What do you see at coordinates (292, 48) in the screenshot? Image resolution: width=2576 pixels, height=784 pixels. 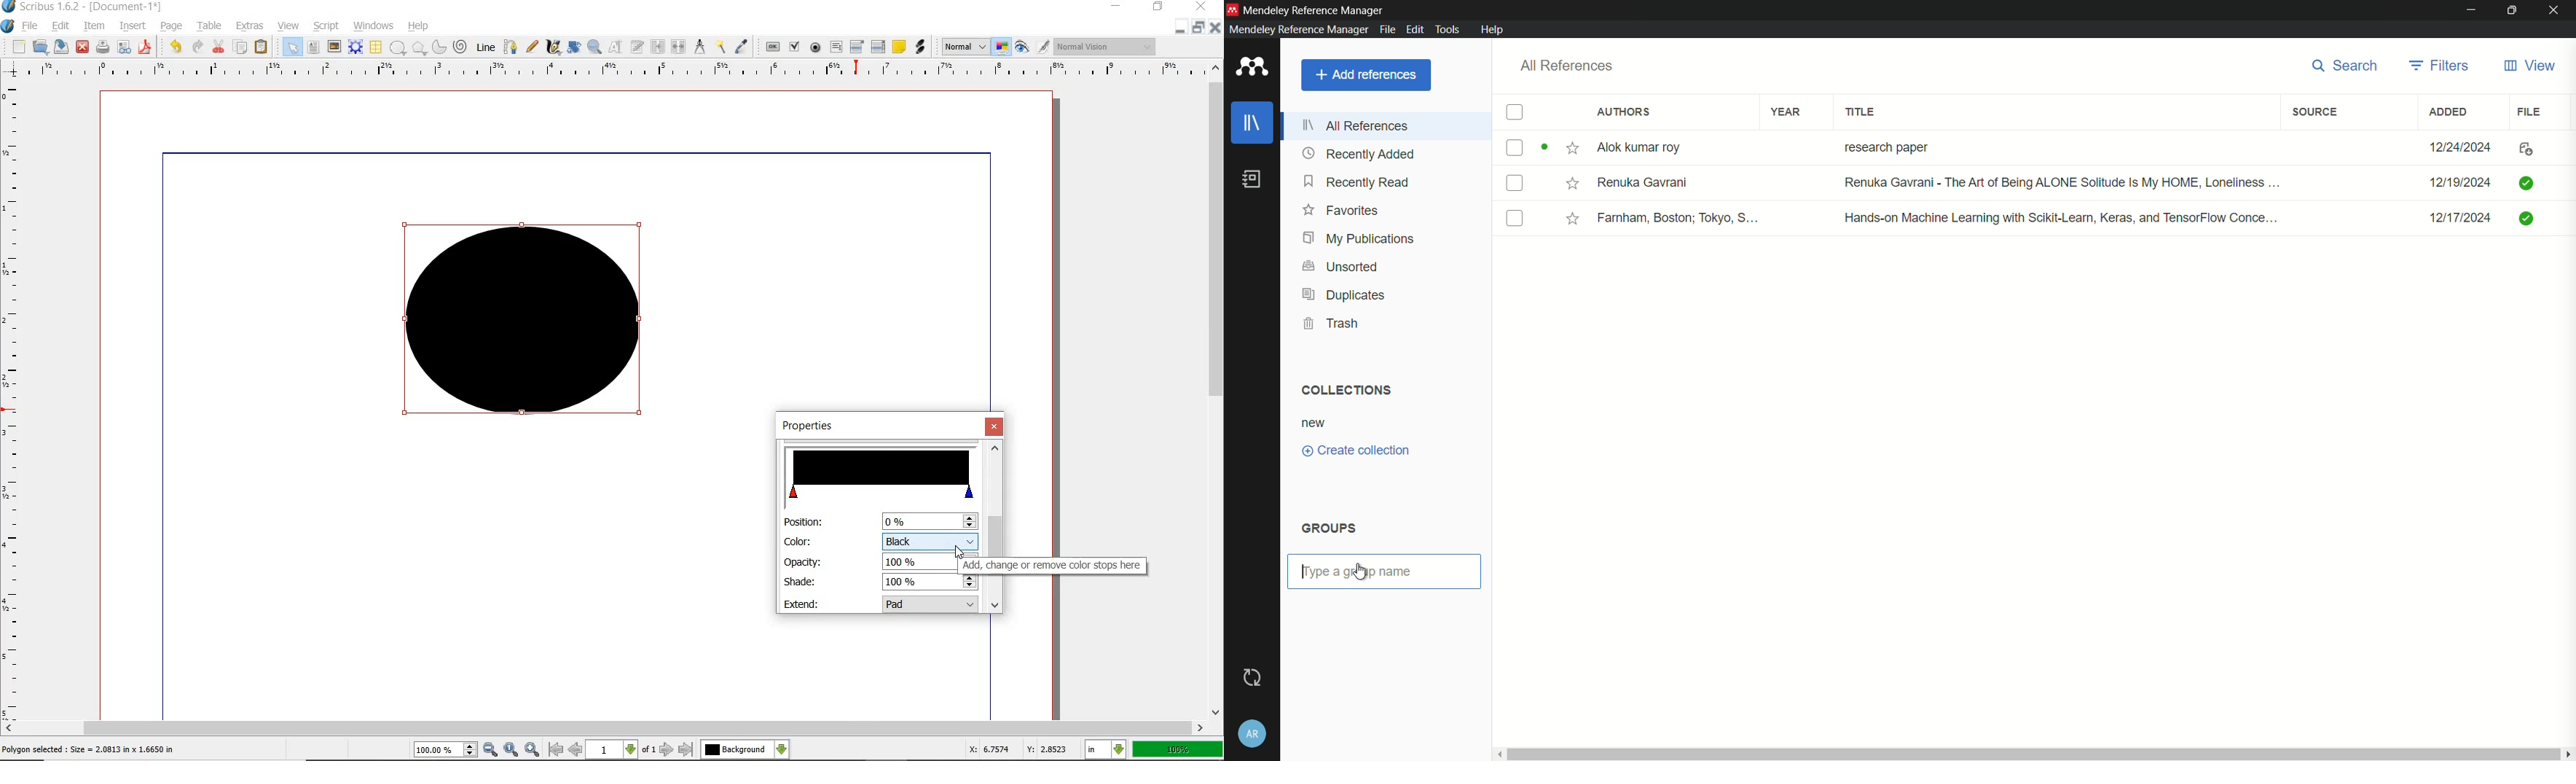 I see `SELECT` at bounding box center [292, 48].